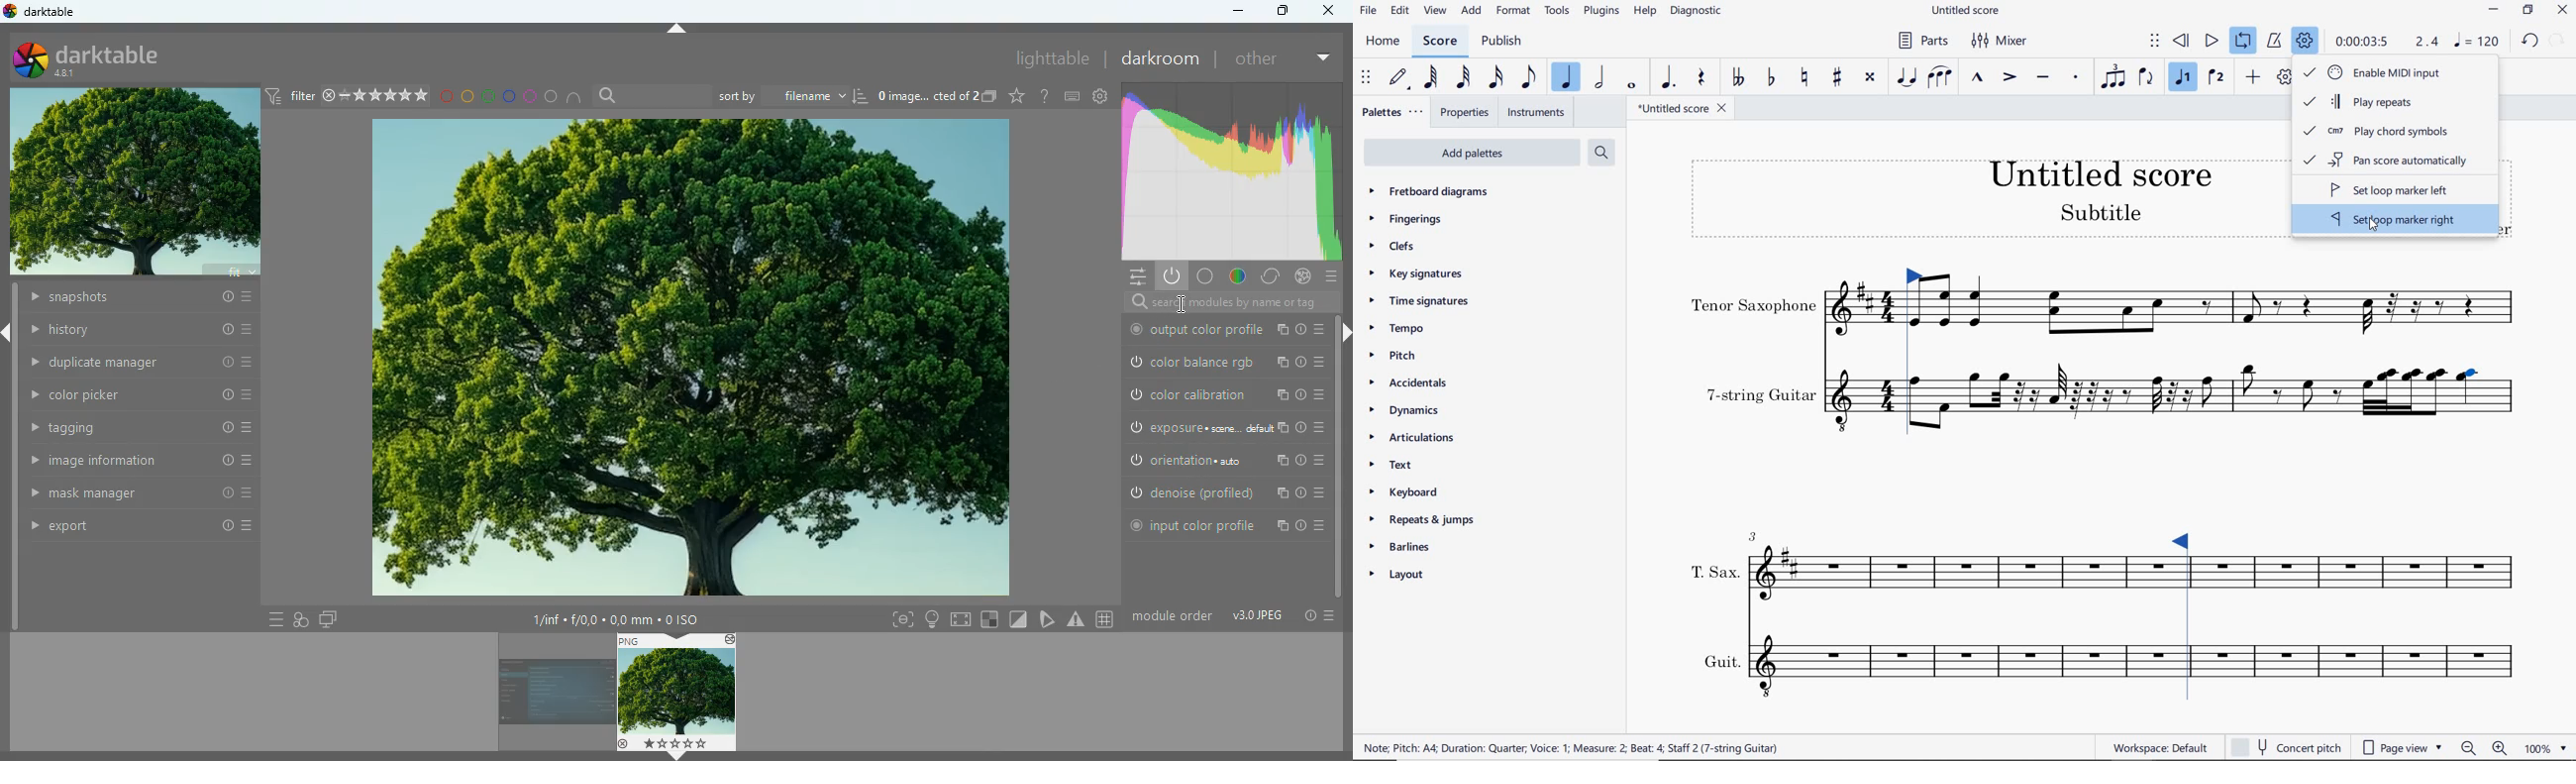 The image size is (2576, 784). Describe the element at coordinates (2159, 747) in the screenshot. I see `workspace default` at that location.